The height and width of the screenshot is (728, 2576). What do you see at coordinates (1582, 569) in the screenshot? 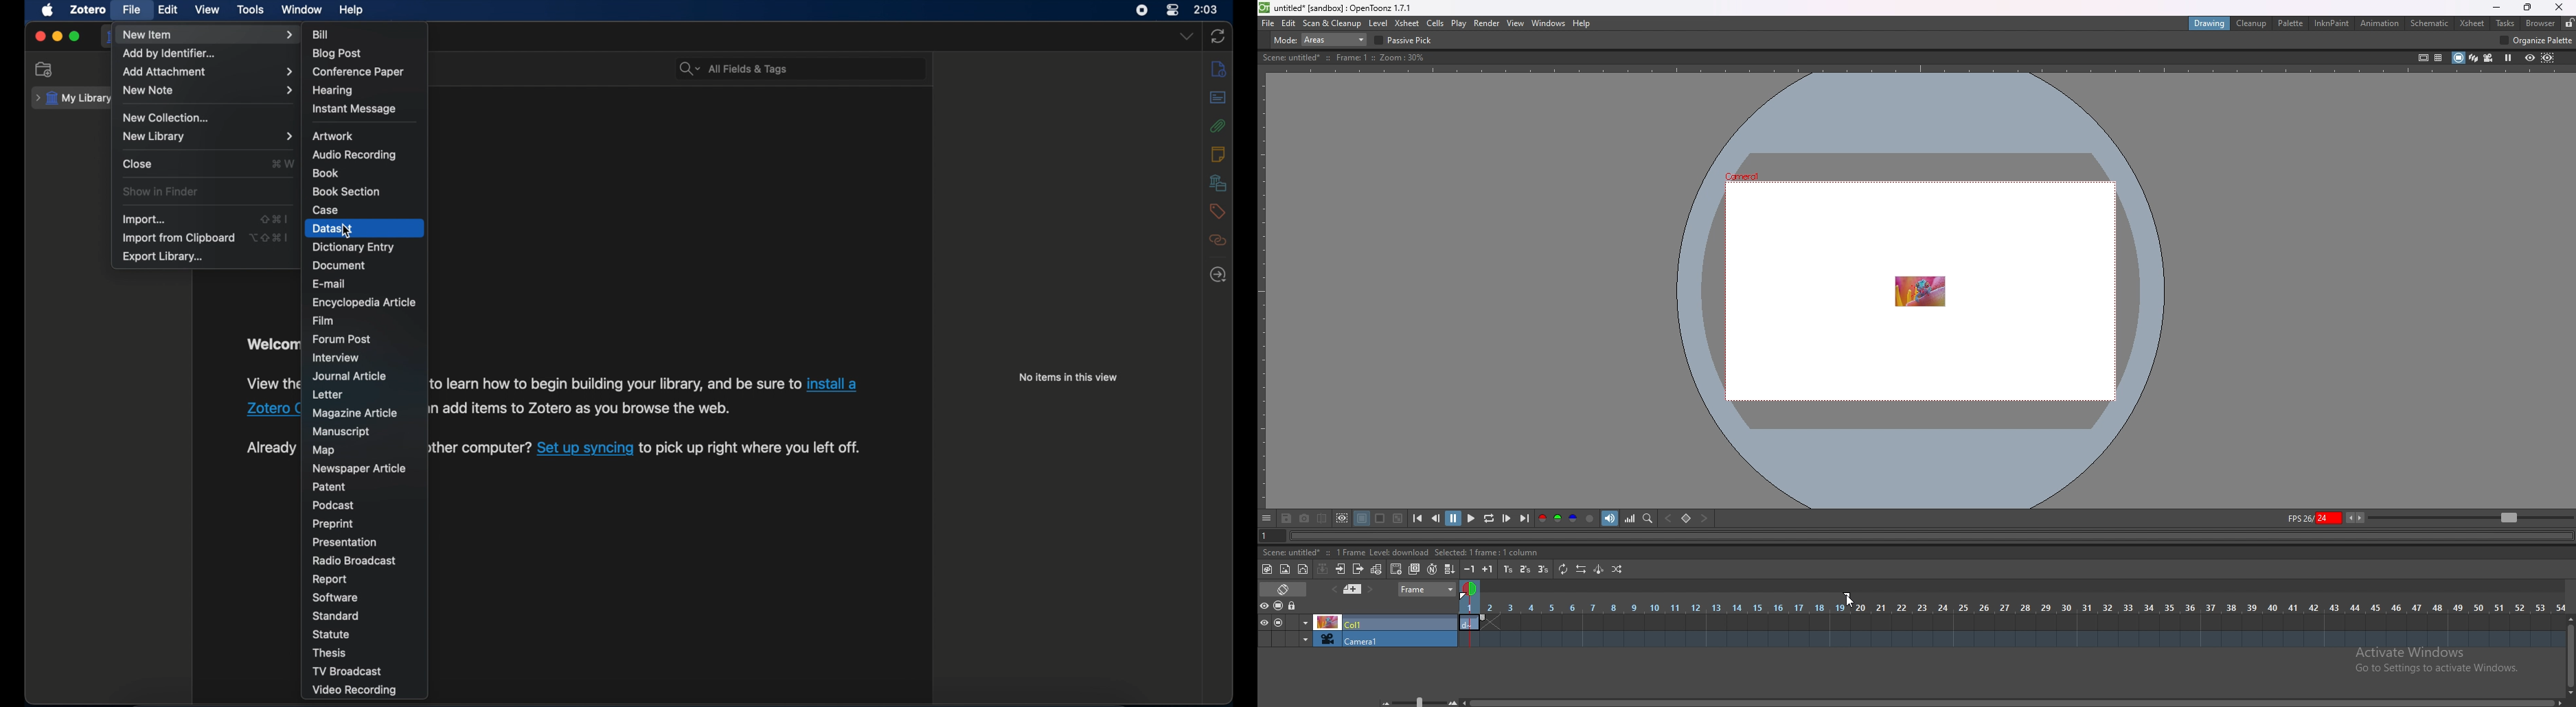
I see `reverse` at bounding box center [1582, 569].